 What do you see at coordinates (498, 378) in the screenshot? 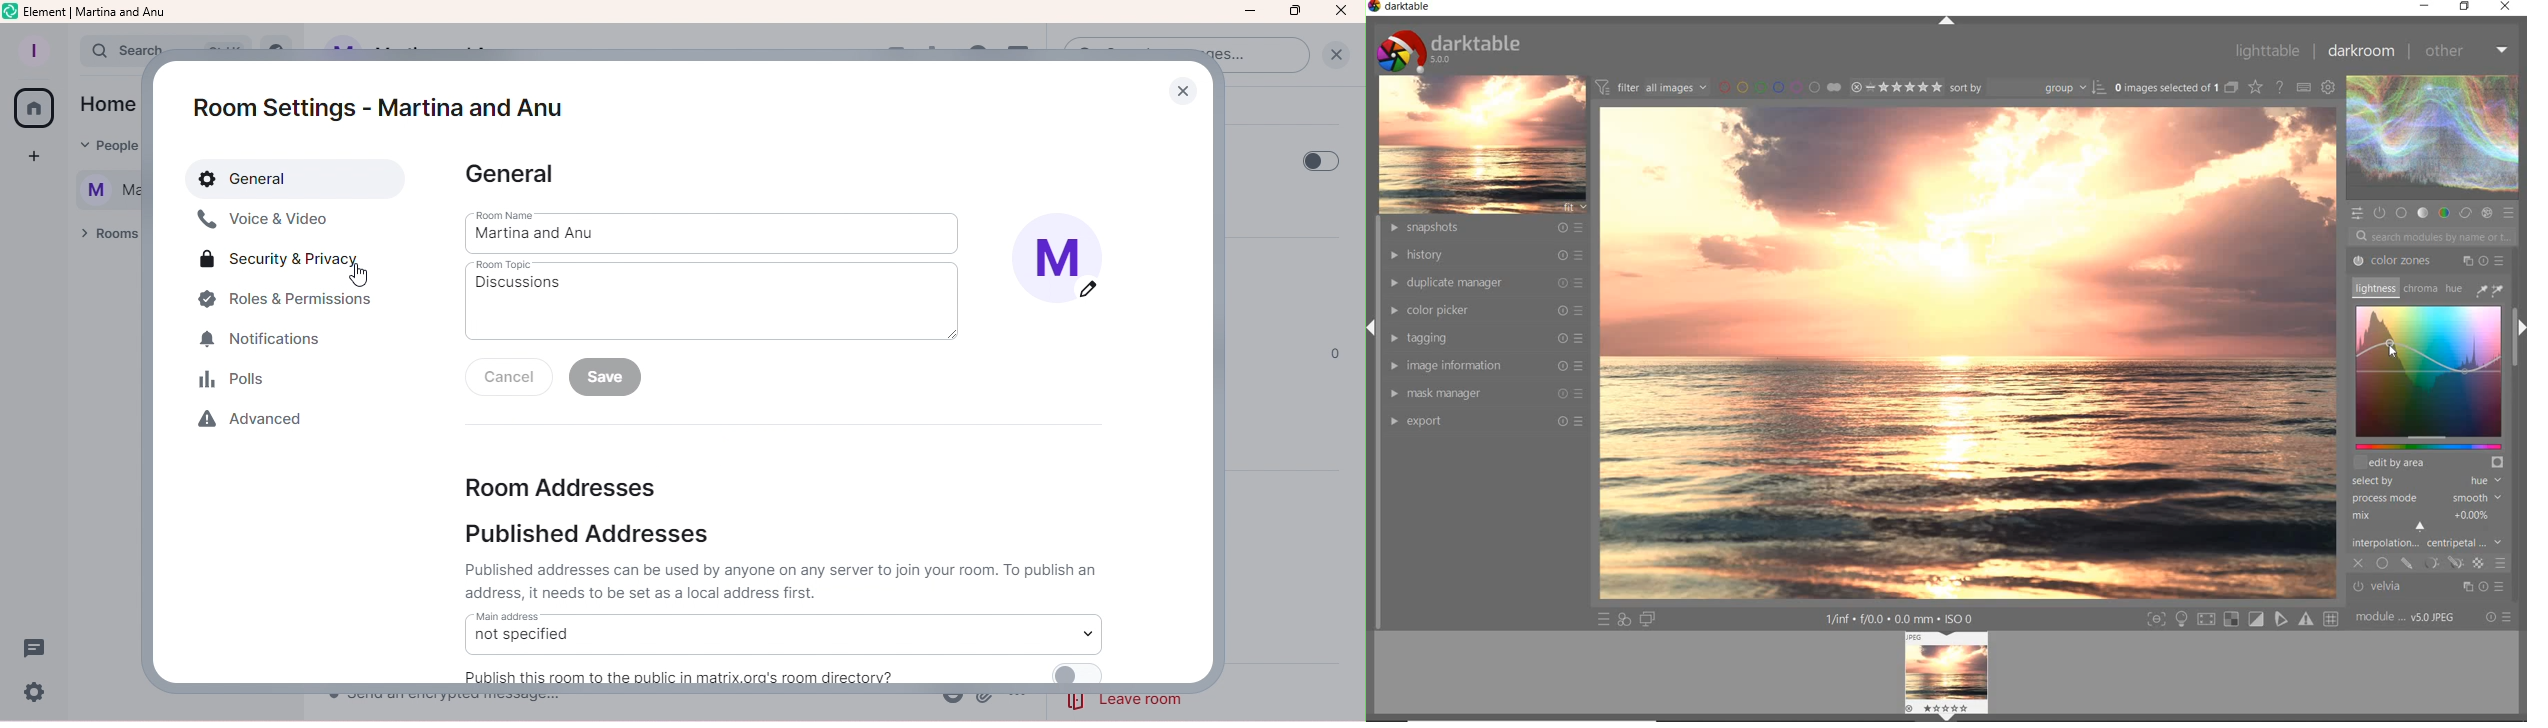
I see `Cancel` at bounding box center [498, 378].